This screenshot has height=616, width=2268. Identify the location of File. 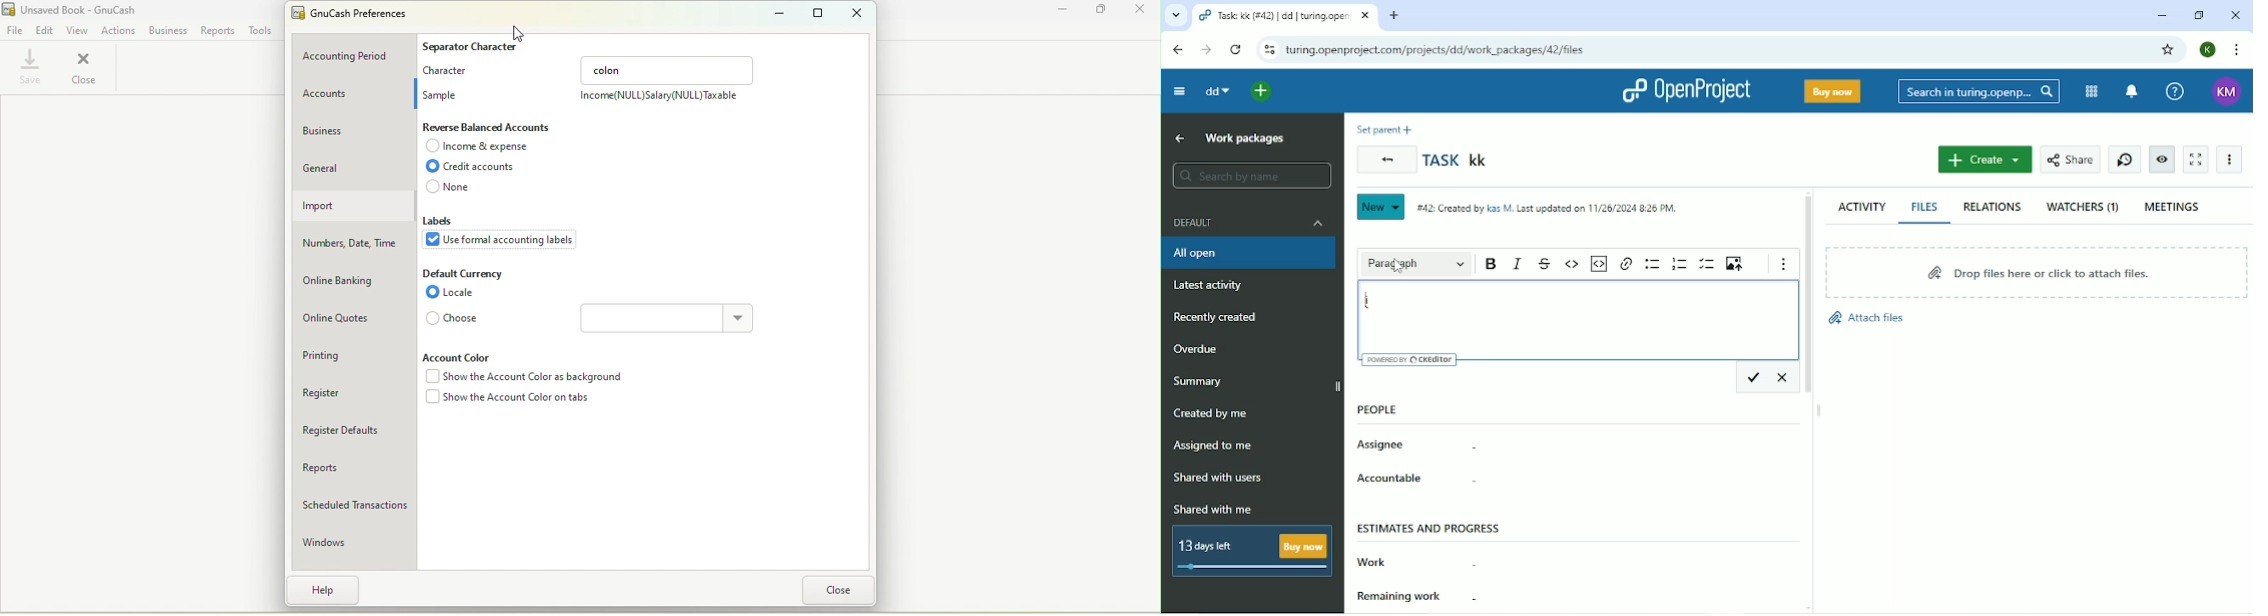
(14, 29).